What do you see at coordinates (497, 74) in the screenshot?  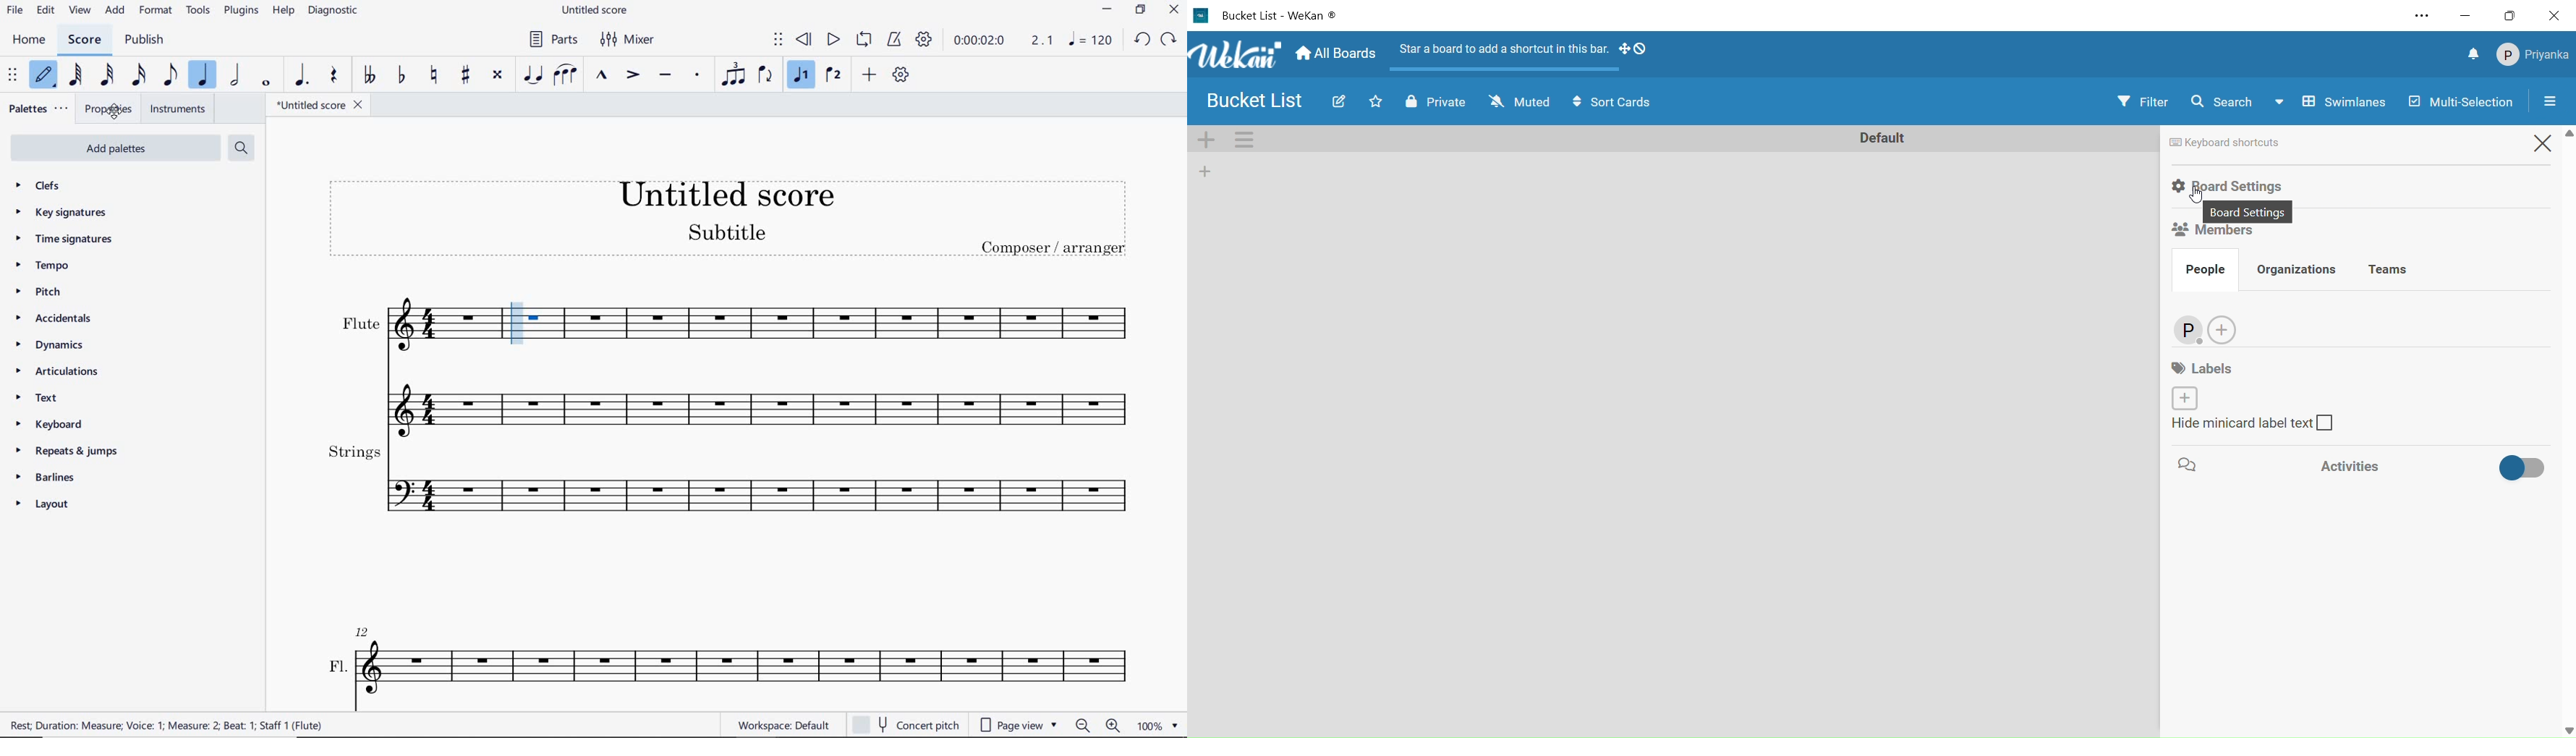 I see `TOGGLE DOUBLE-SHARP` at bounding box center [497, 74].